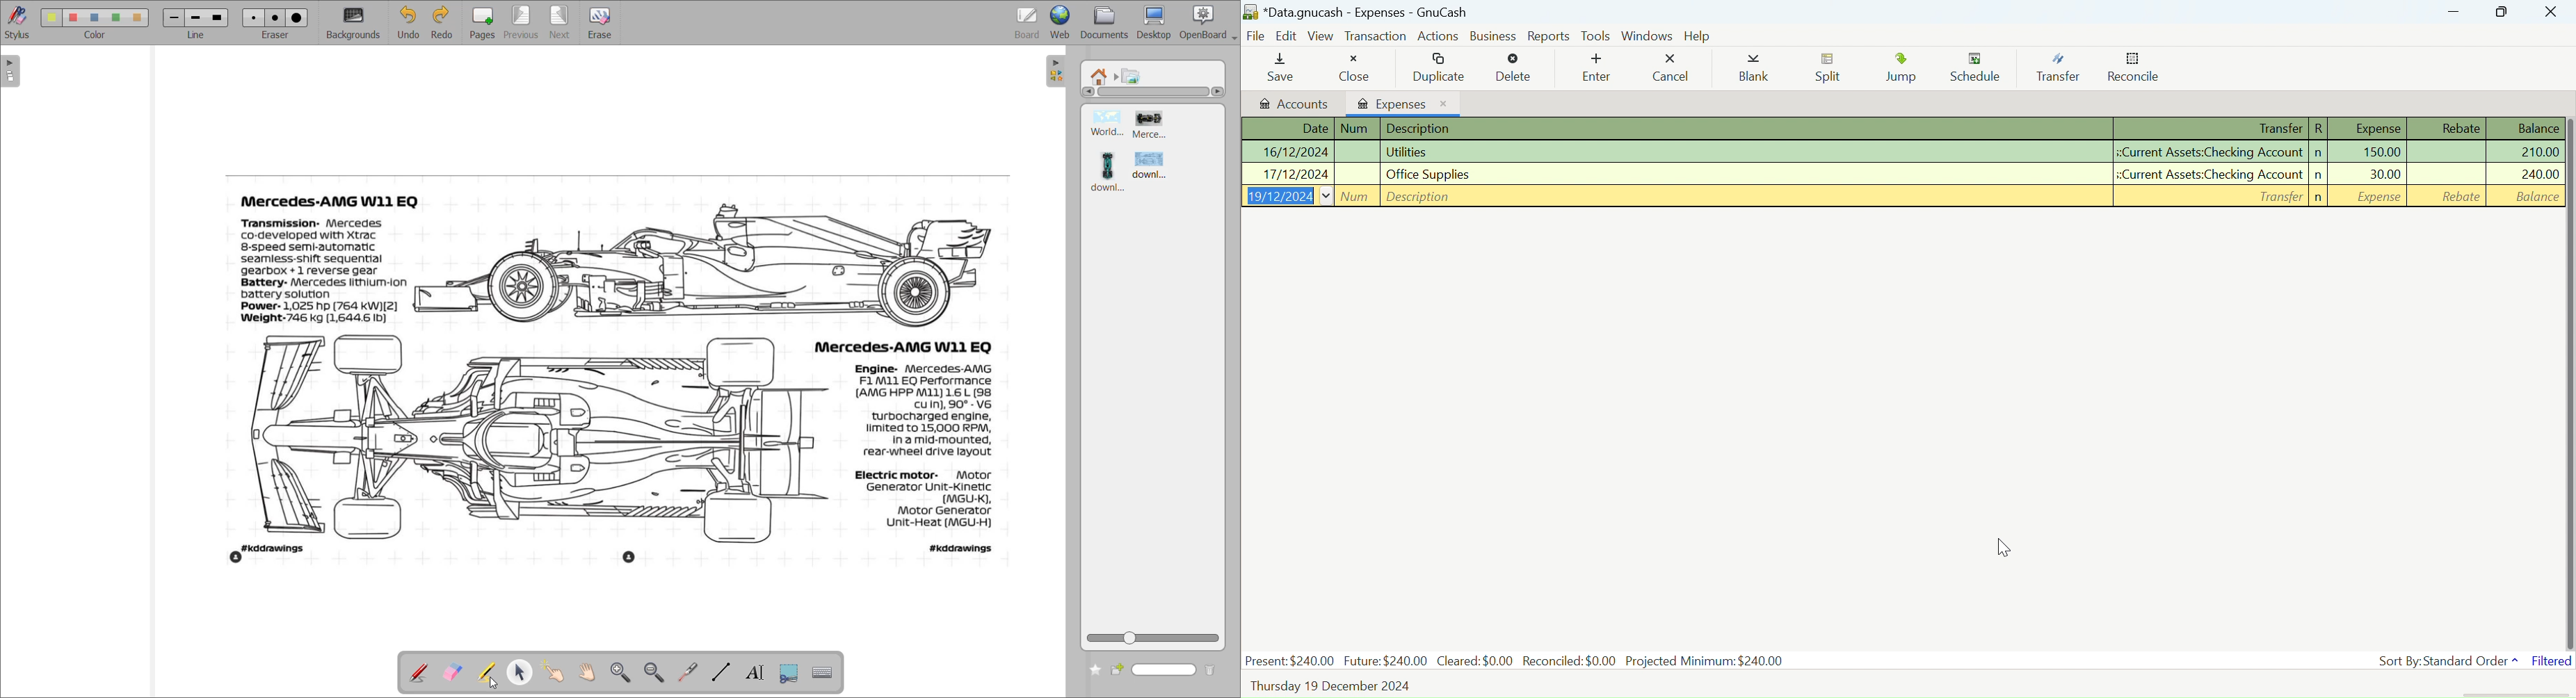 The height and width of the screenshot is (700, 2576). What do you see at coordinates (1440, 35) in the screenshot?
I see `Actions` at bounding box center [1440, 35].